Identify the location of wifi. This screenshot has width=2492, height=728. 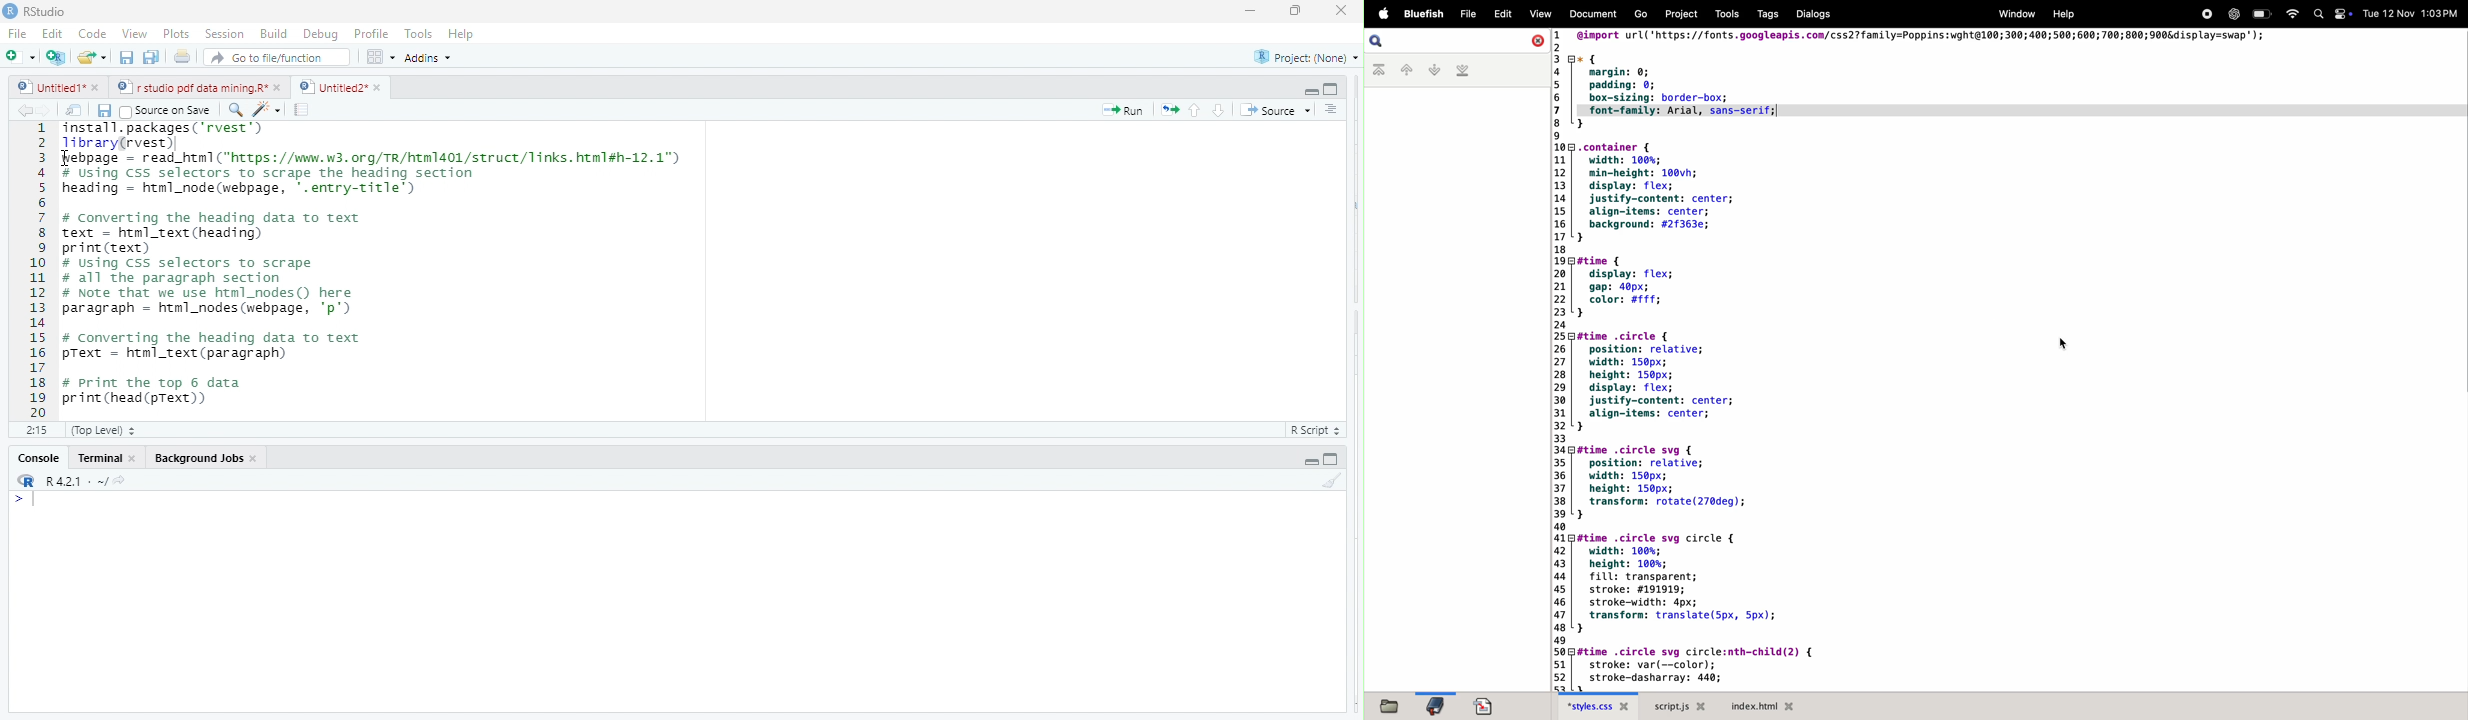
(2292, 14).